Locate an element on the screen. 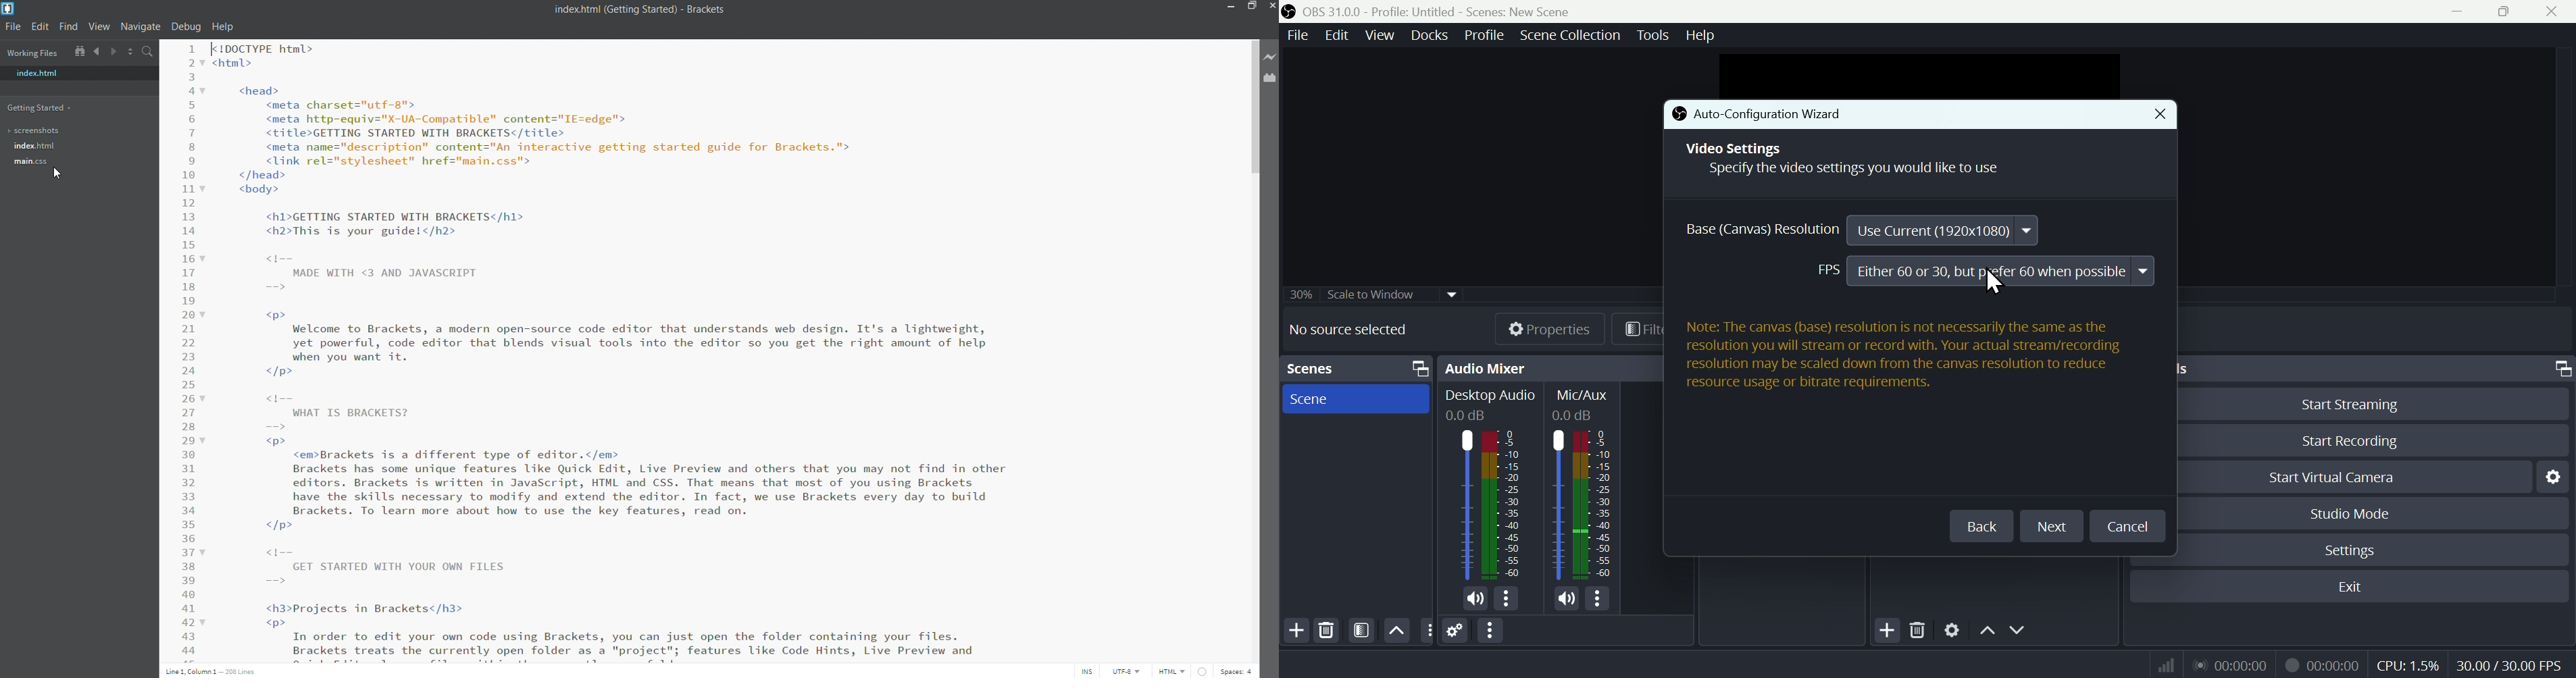 Image resolution: width=2576 pixels, height=700 pixels. working  files is located at coordinates (35, 51).